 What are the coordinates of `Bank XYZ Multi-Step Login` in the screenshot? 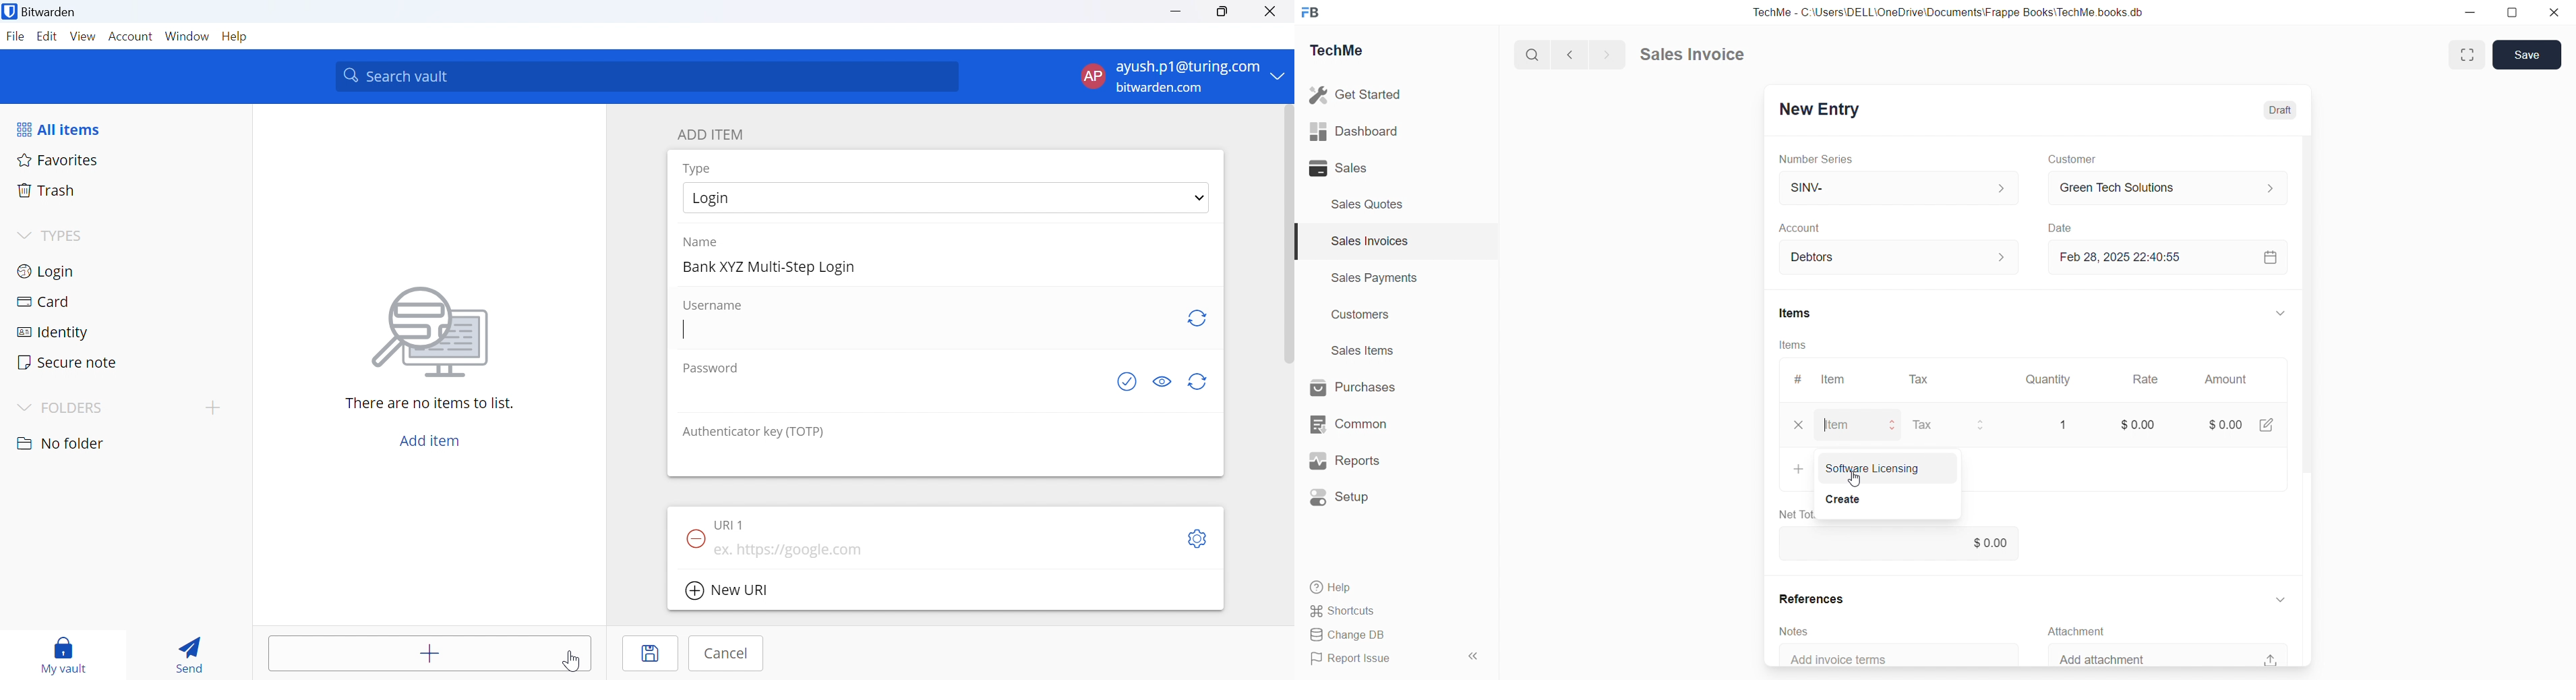 It's located at (771, 268).